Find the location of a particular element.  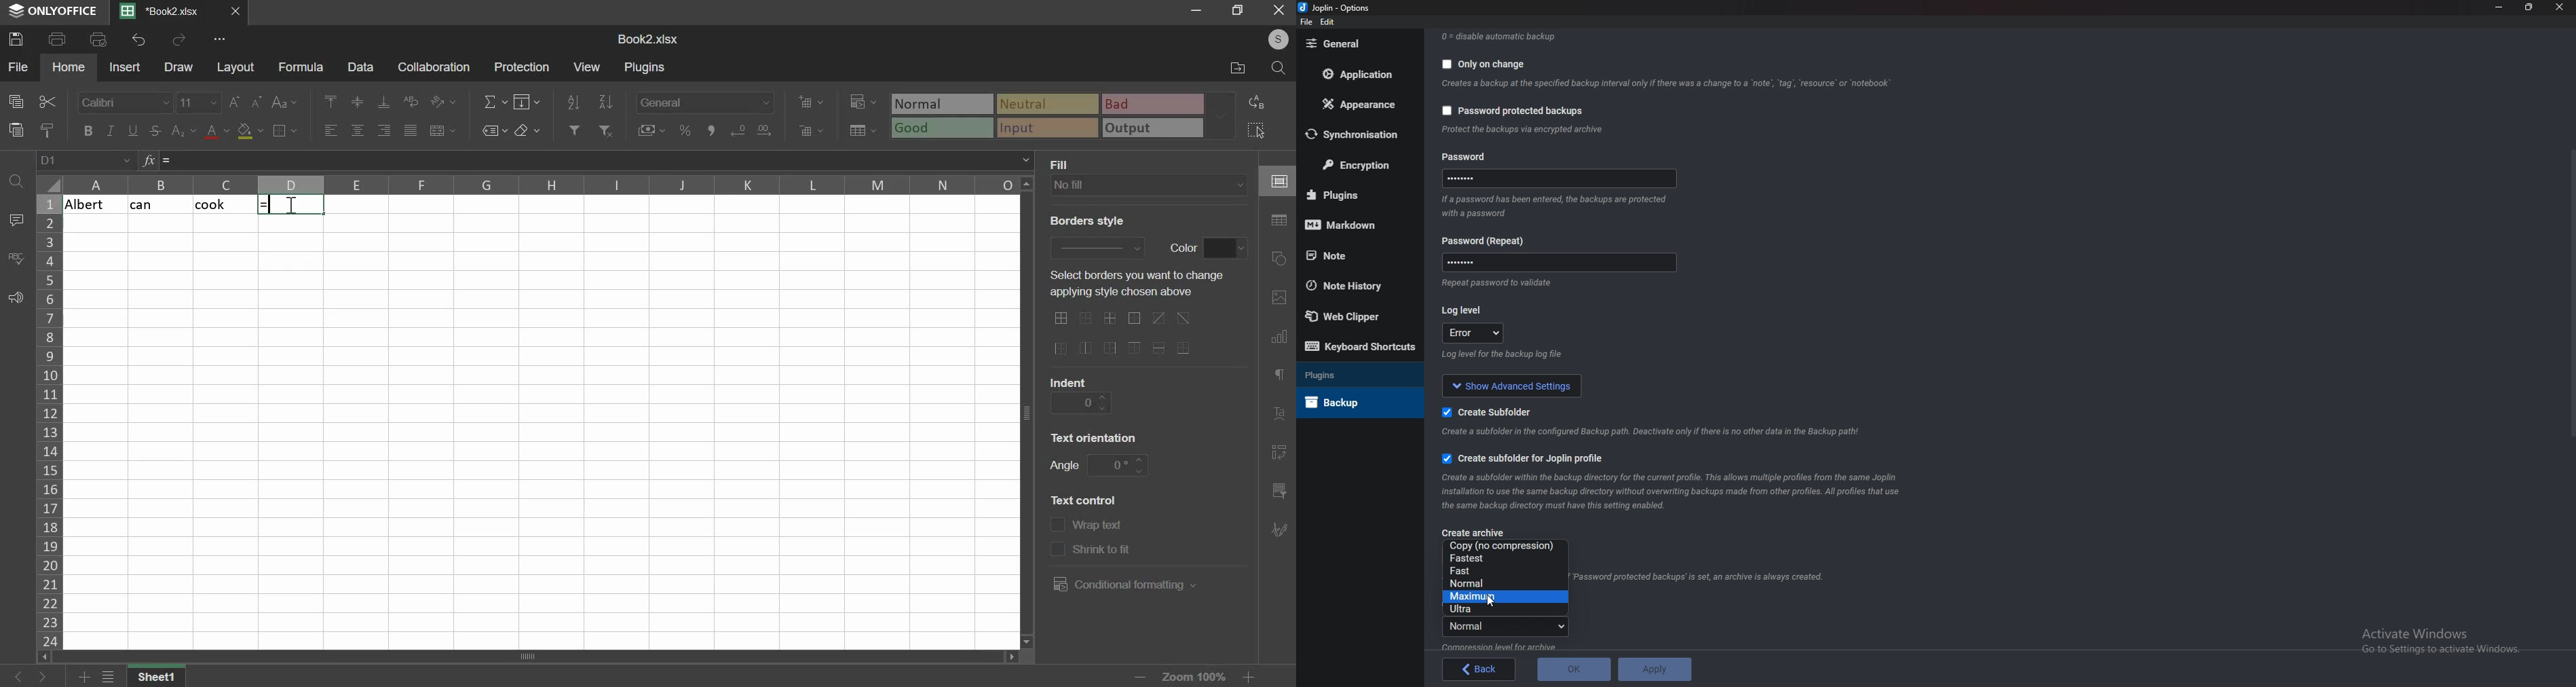

add sheets is located at coordinates (84, 677).